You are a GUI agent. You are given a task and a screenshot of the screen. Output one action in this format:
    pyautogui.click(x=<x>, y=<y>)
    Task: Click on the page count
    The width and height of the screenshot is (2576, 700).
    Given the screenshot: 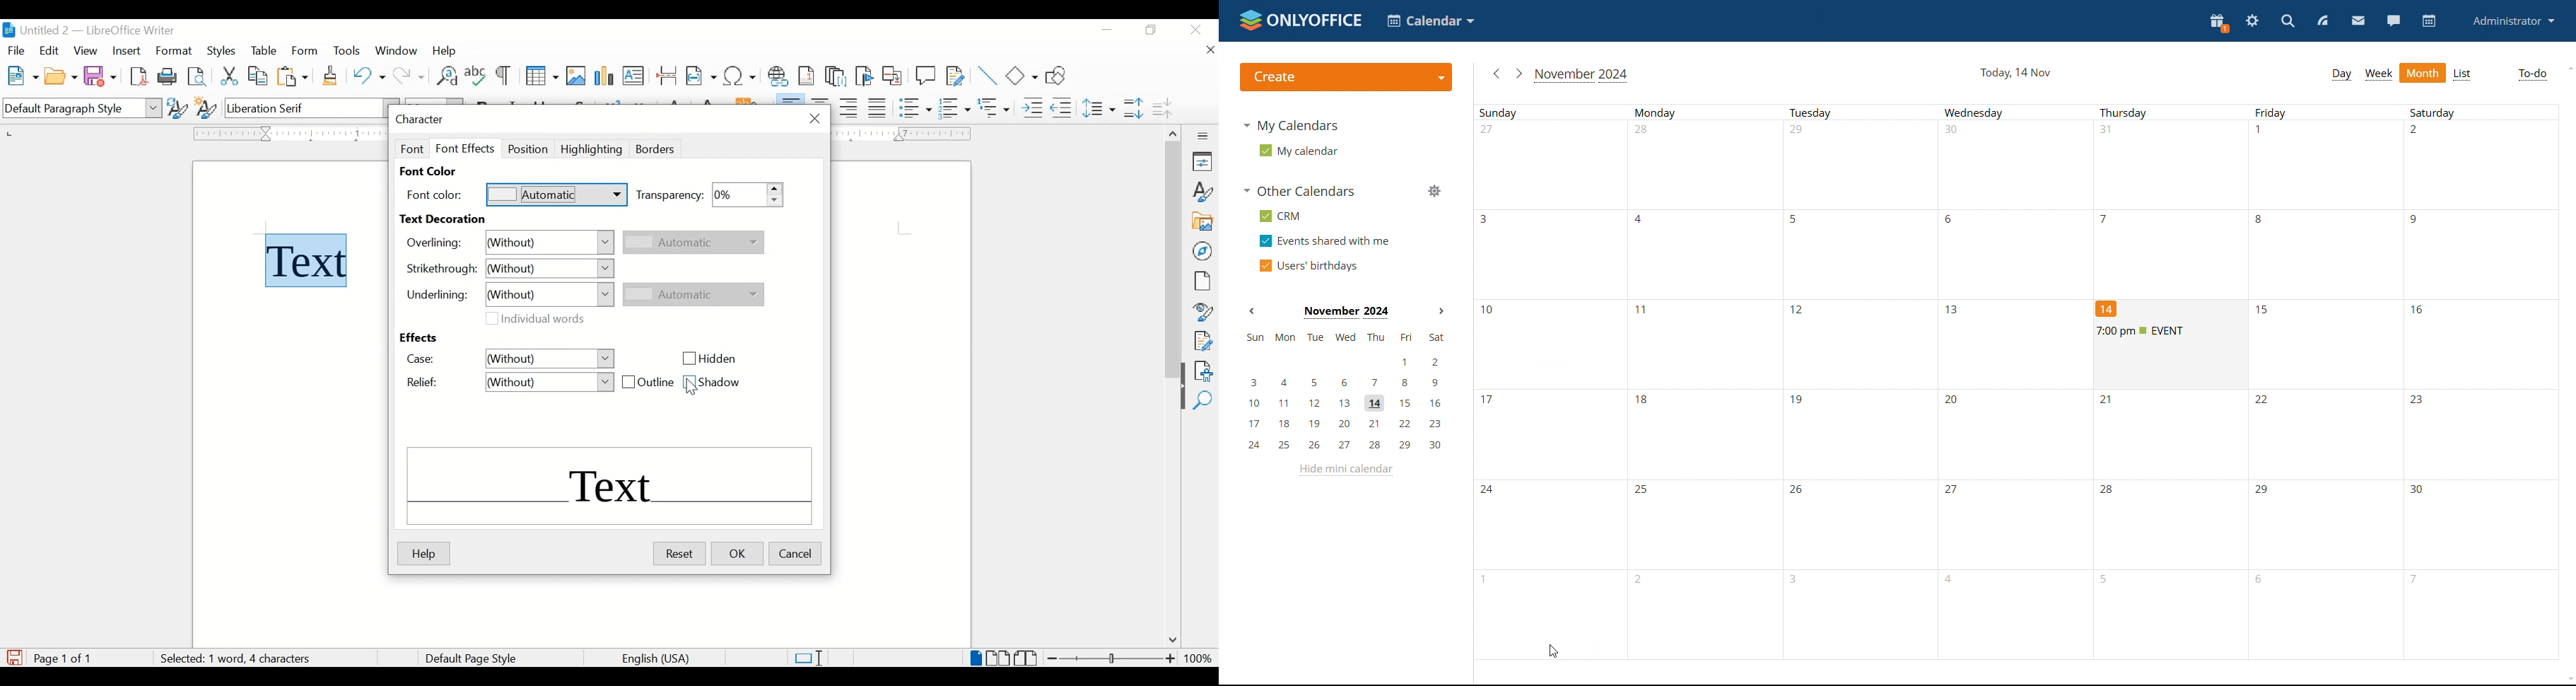 What is the action you would take?
    pyautogui.click(x=66, y=659)
    